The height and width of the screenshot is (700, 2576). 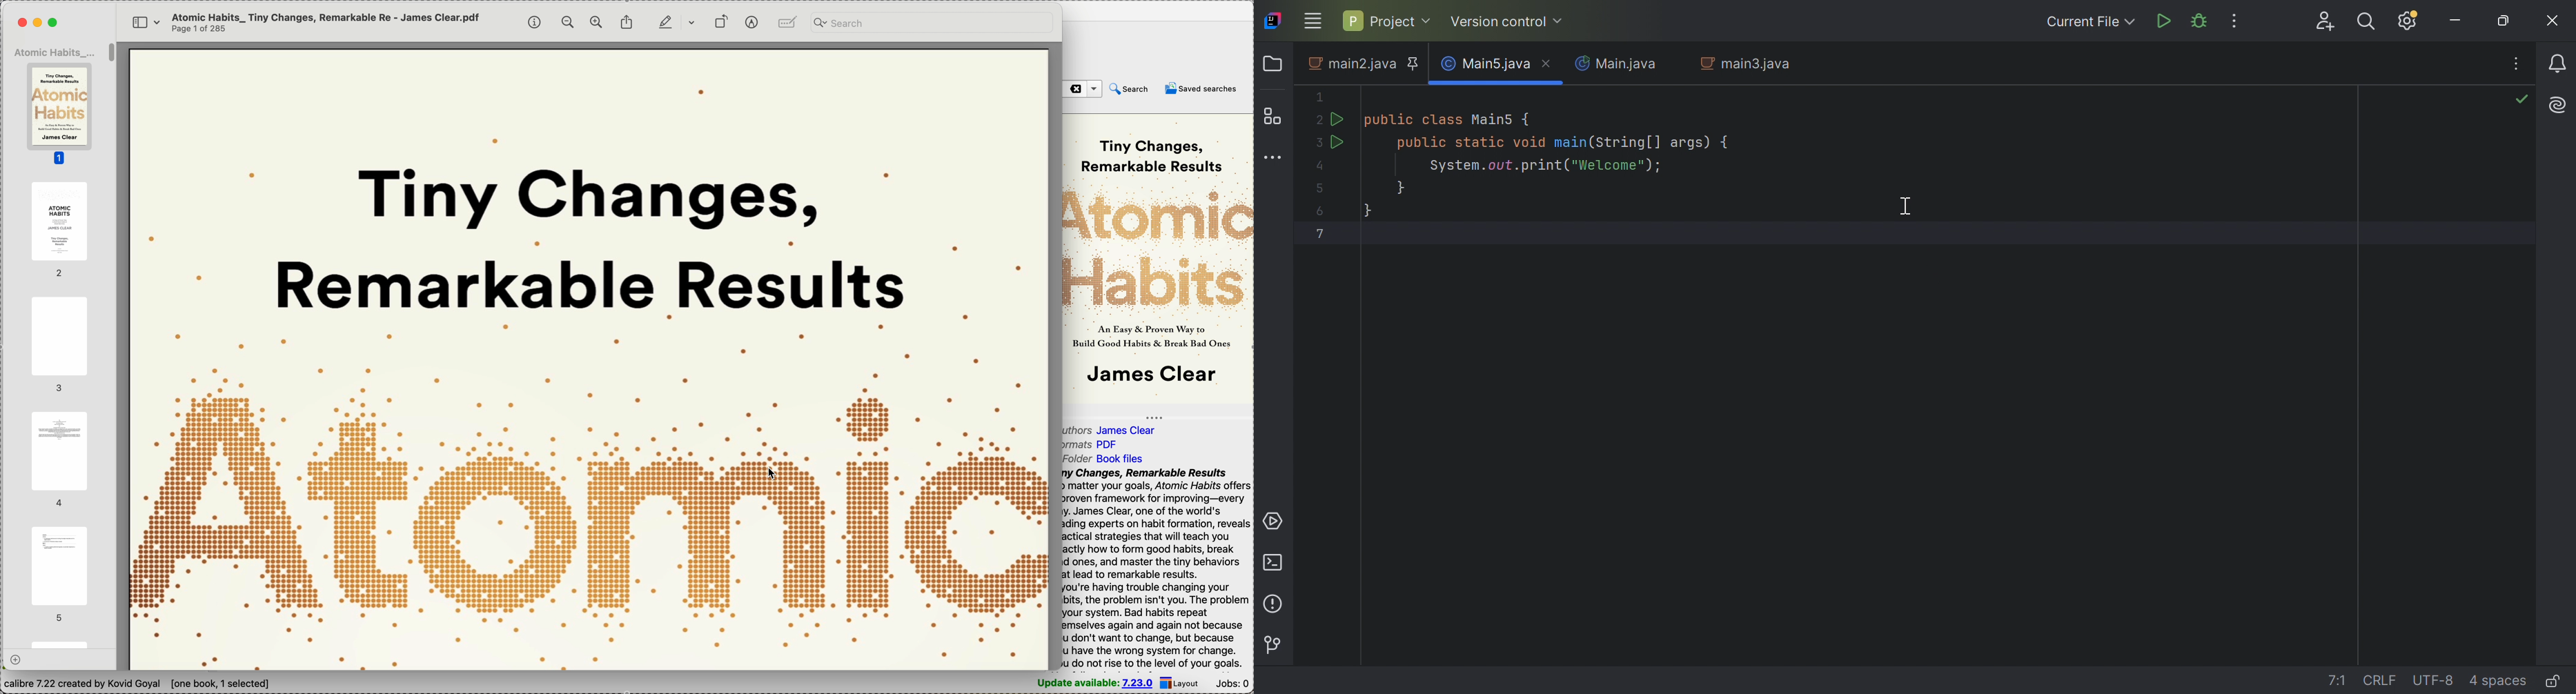 I want to click on rotate doc, so click(x=720, y=21).